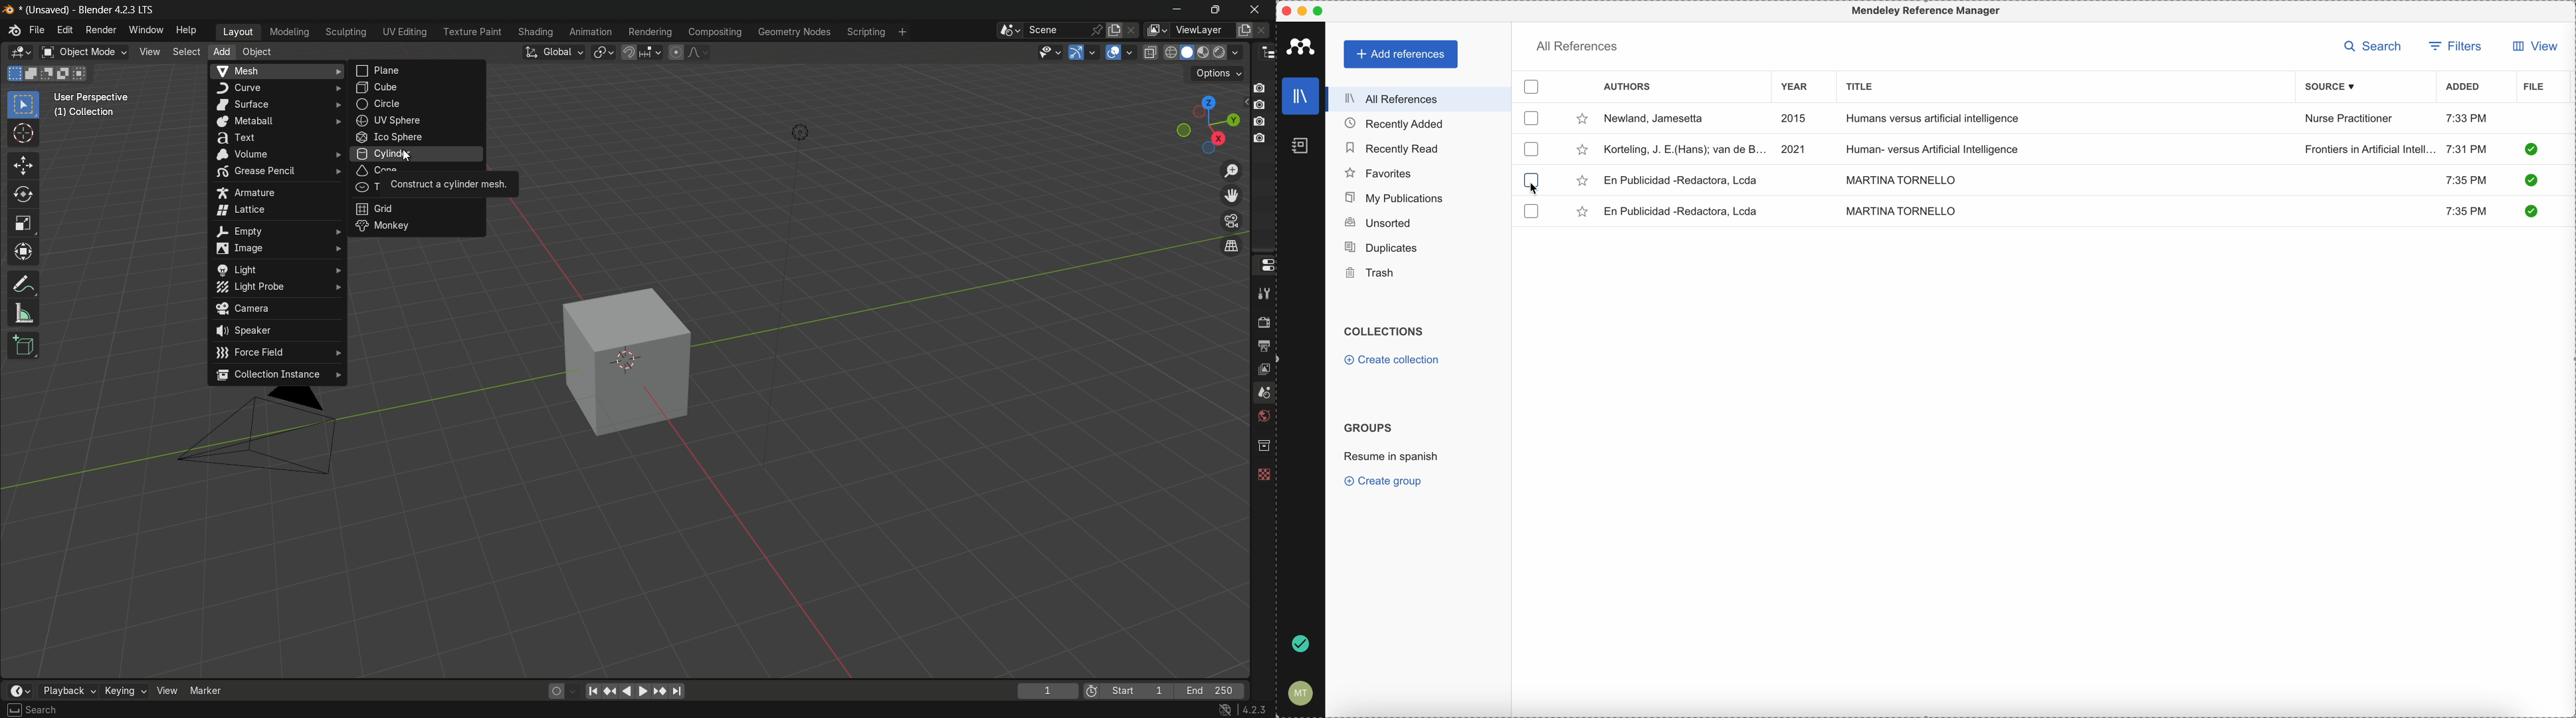  What do you see at coordinates (1391, 147) in the screenshot?
I see `recently read` at bounding box center [1391, 147].